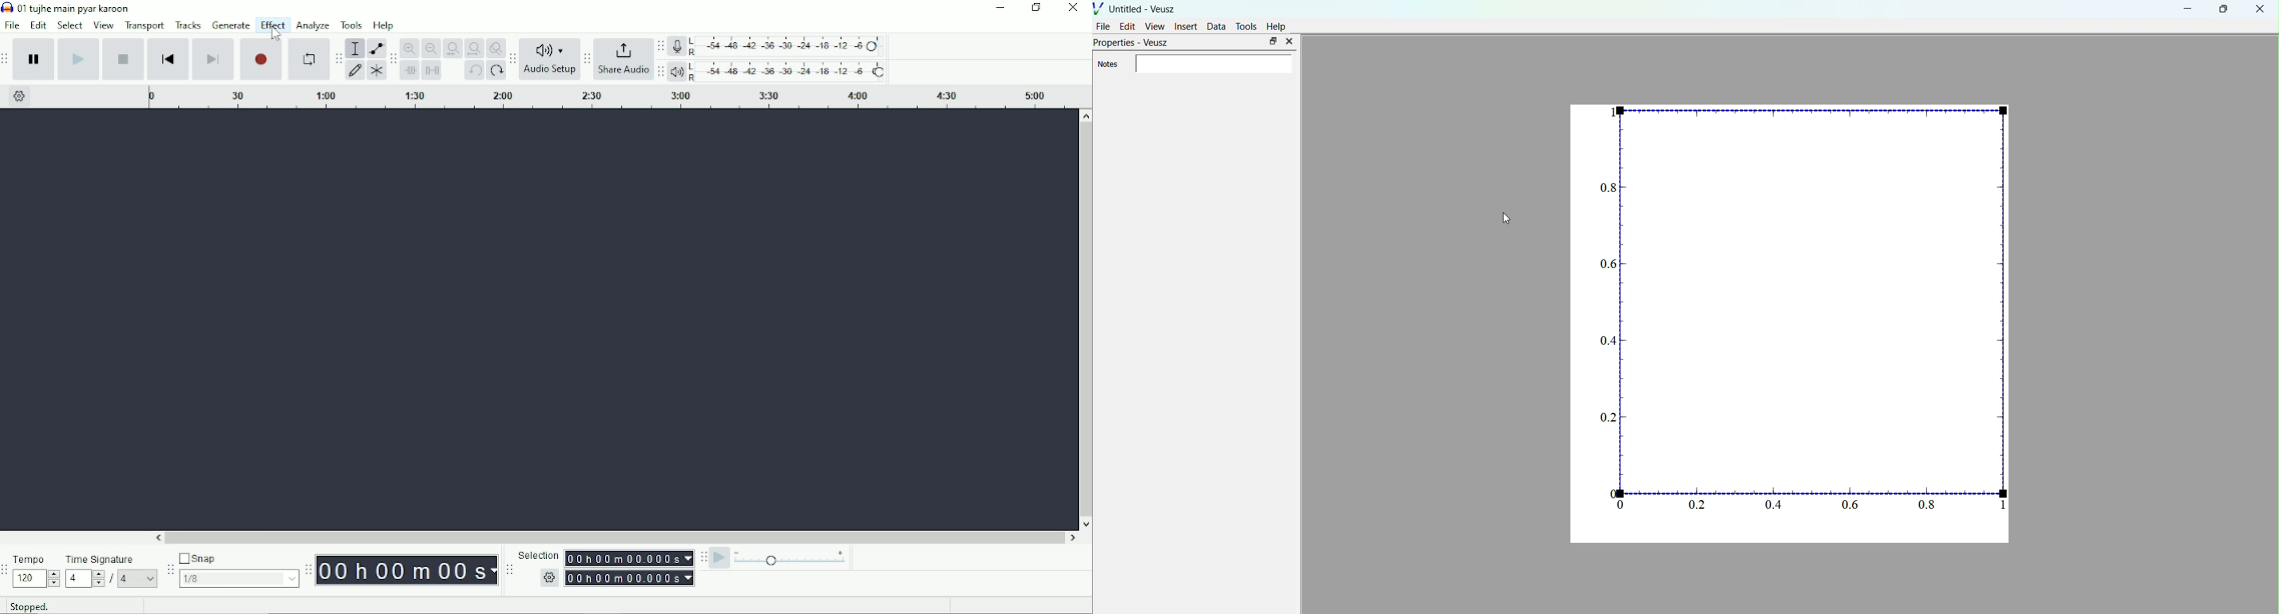  I want to click on Audacity tools toolbar, so click(338, 58).